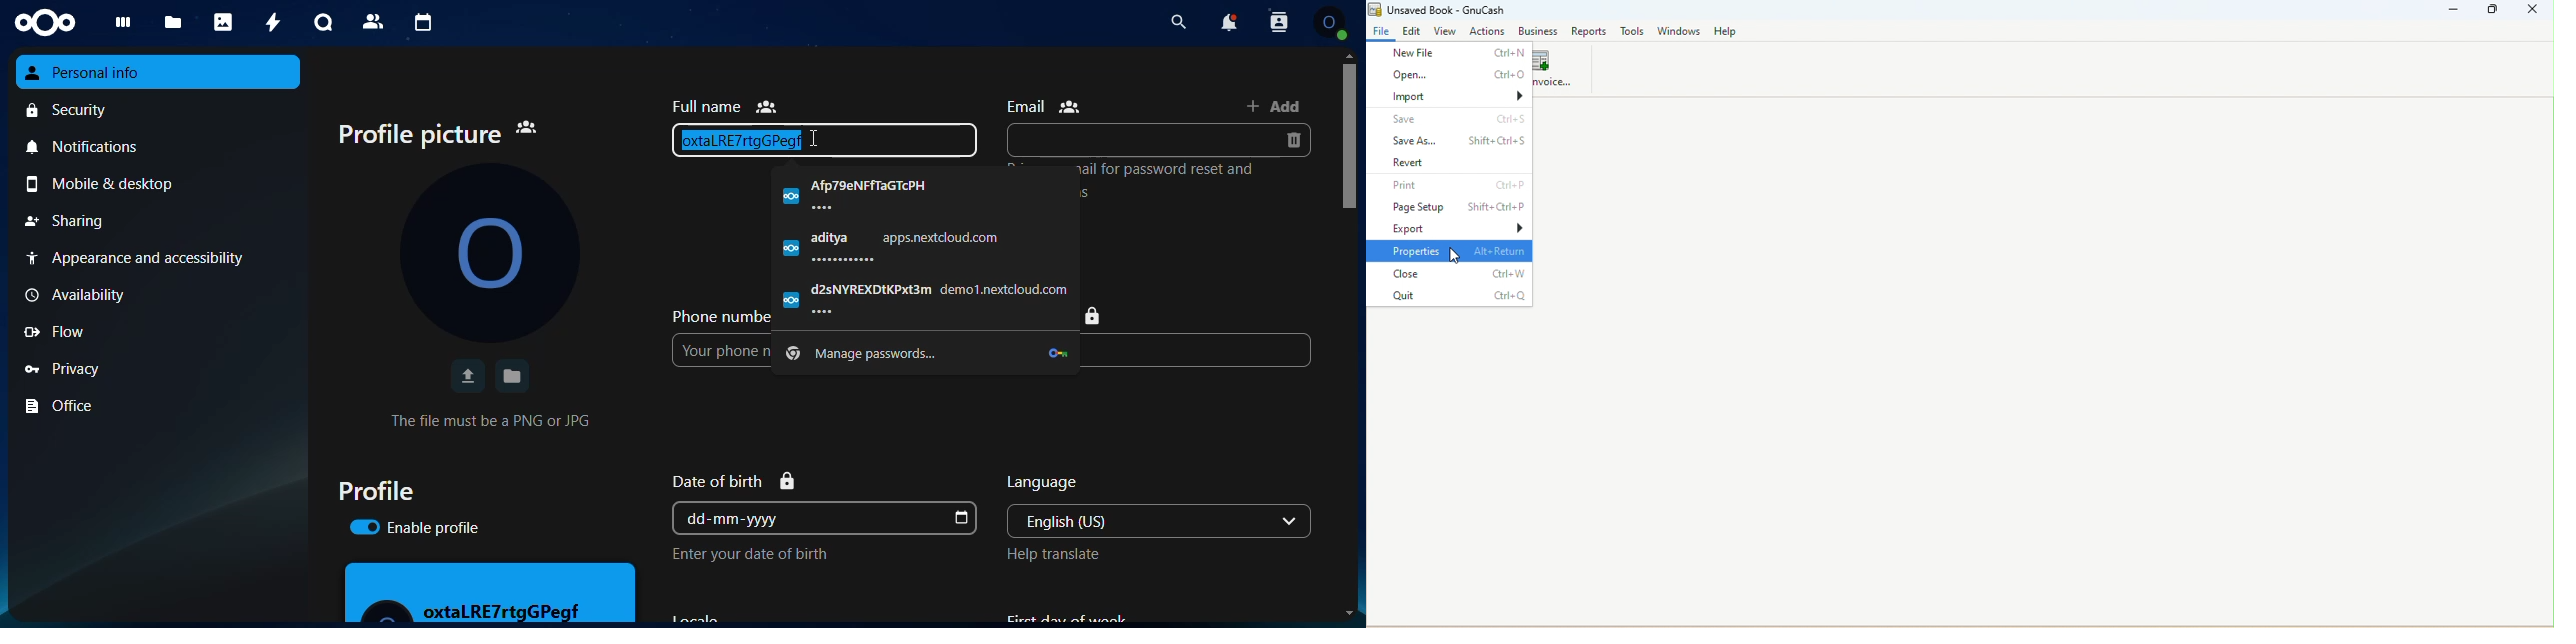 The width and height of the screenshot is (2576, 644). Describe the element at coordinates (269, 21) in the screenshot. I see `activity` at that location.